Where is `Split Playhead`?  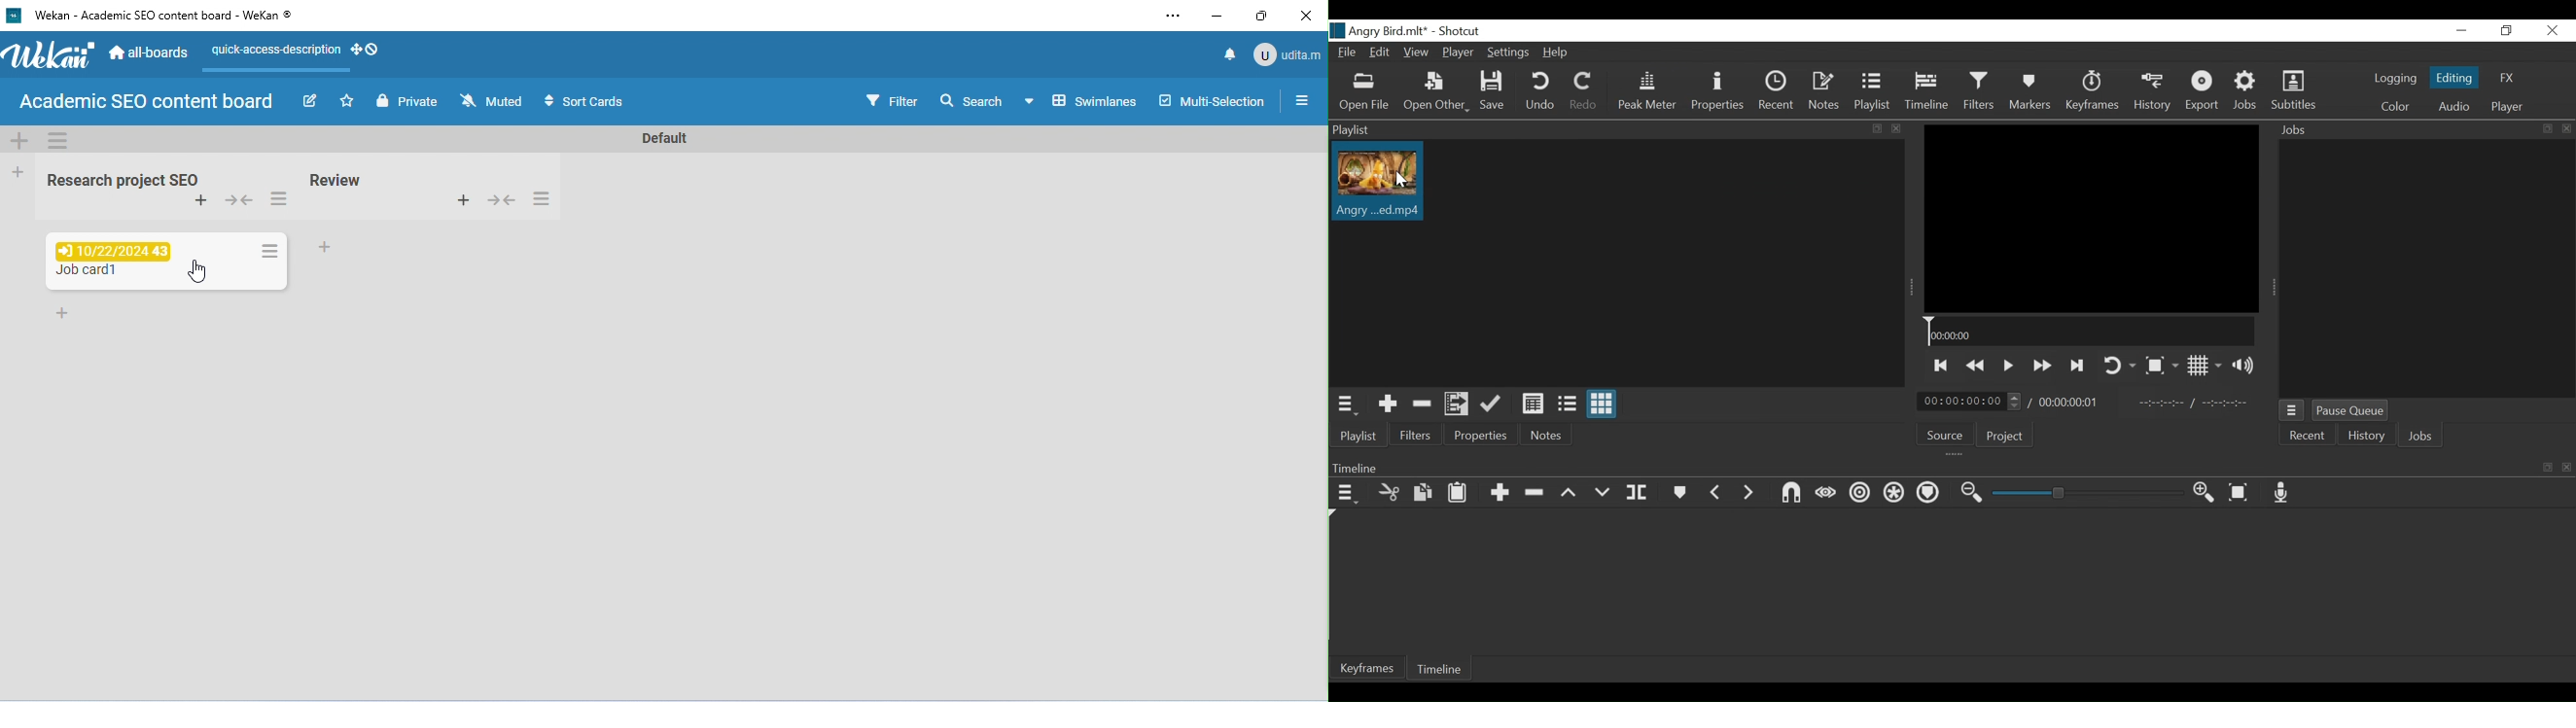
Split Playhead is located at coordinates (1636, 493).